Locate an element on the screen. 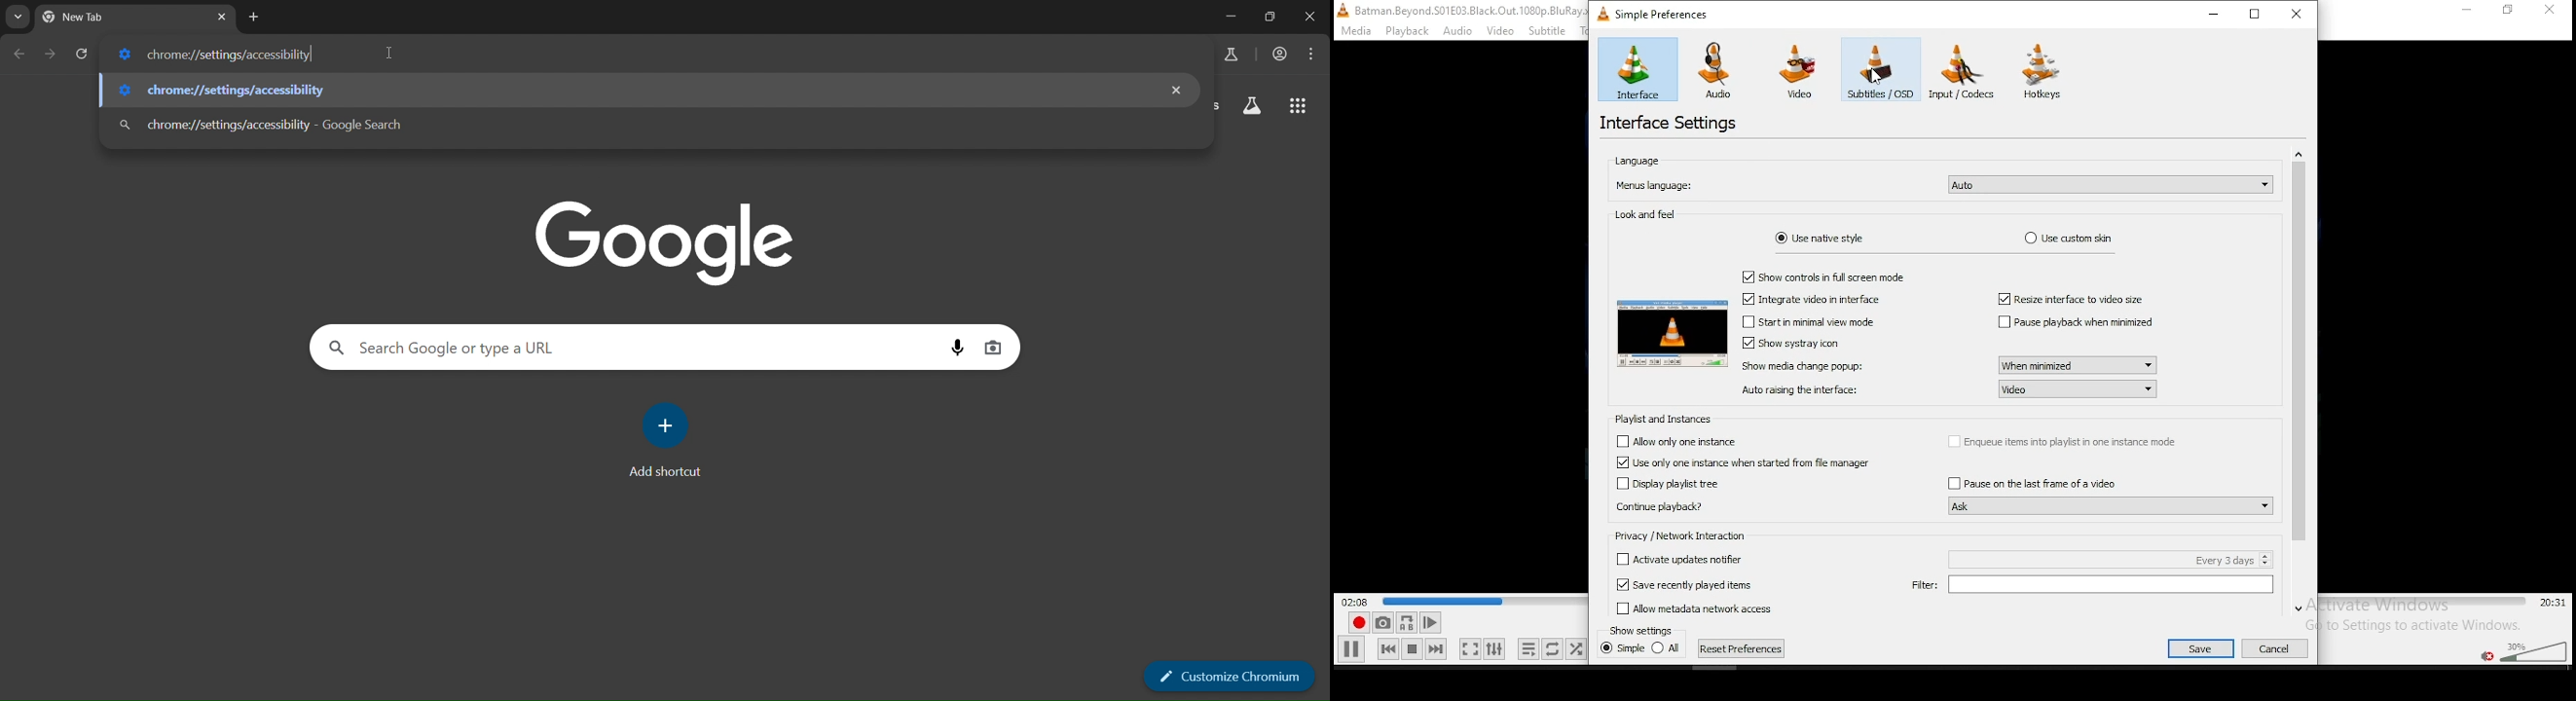 This screenshot has width=2576, height=728.  is located at coordinates (2554, 11).